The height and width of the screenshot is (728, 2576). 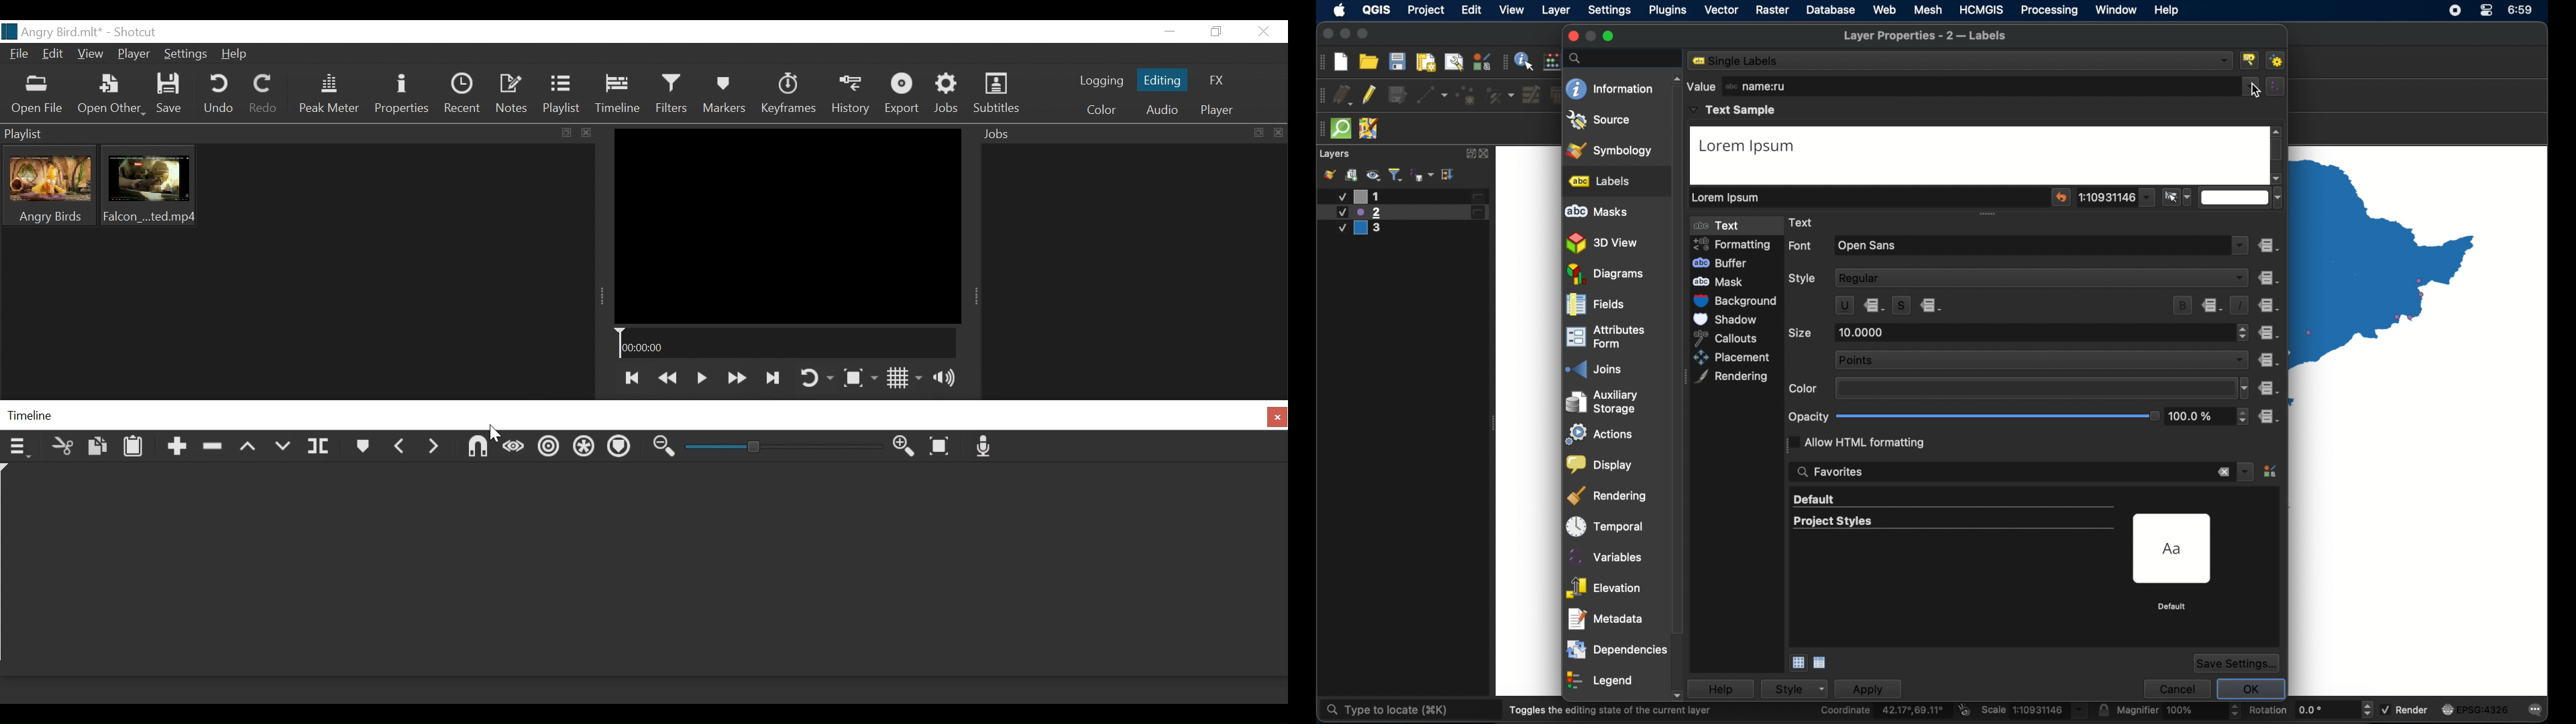 What do you see at coordinates (2276, 178) in the screenshot?
I see `scroll down arrow` at bounding box center [2276, 178].